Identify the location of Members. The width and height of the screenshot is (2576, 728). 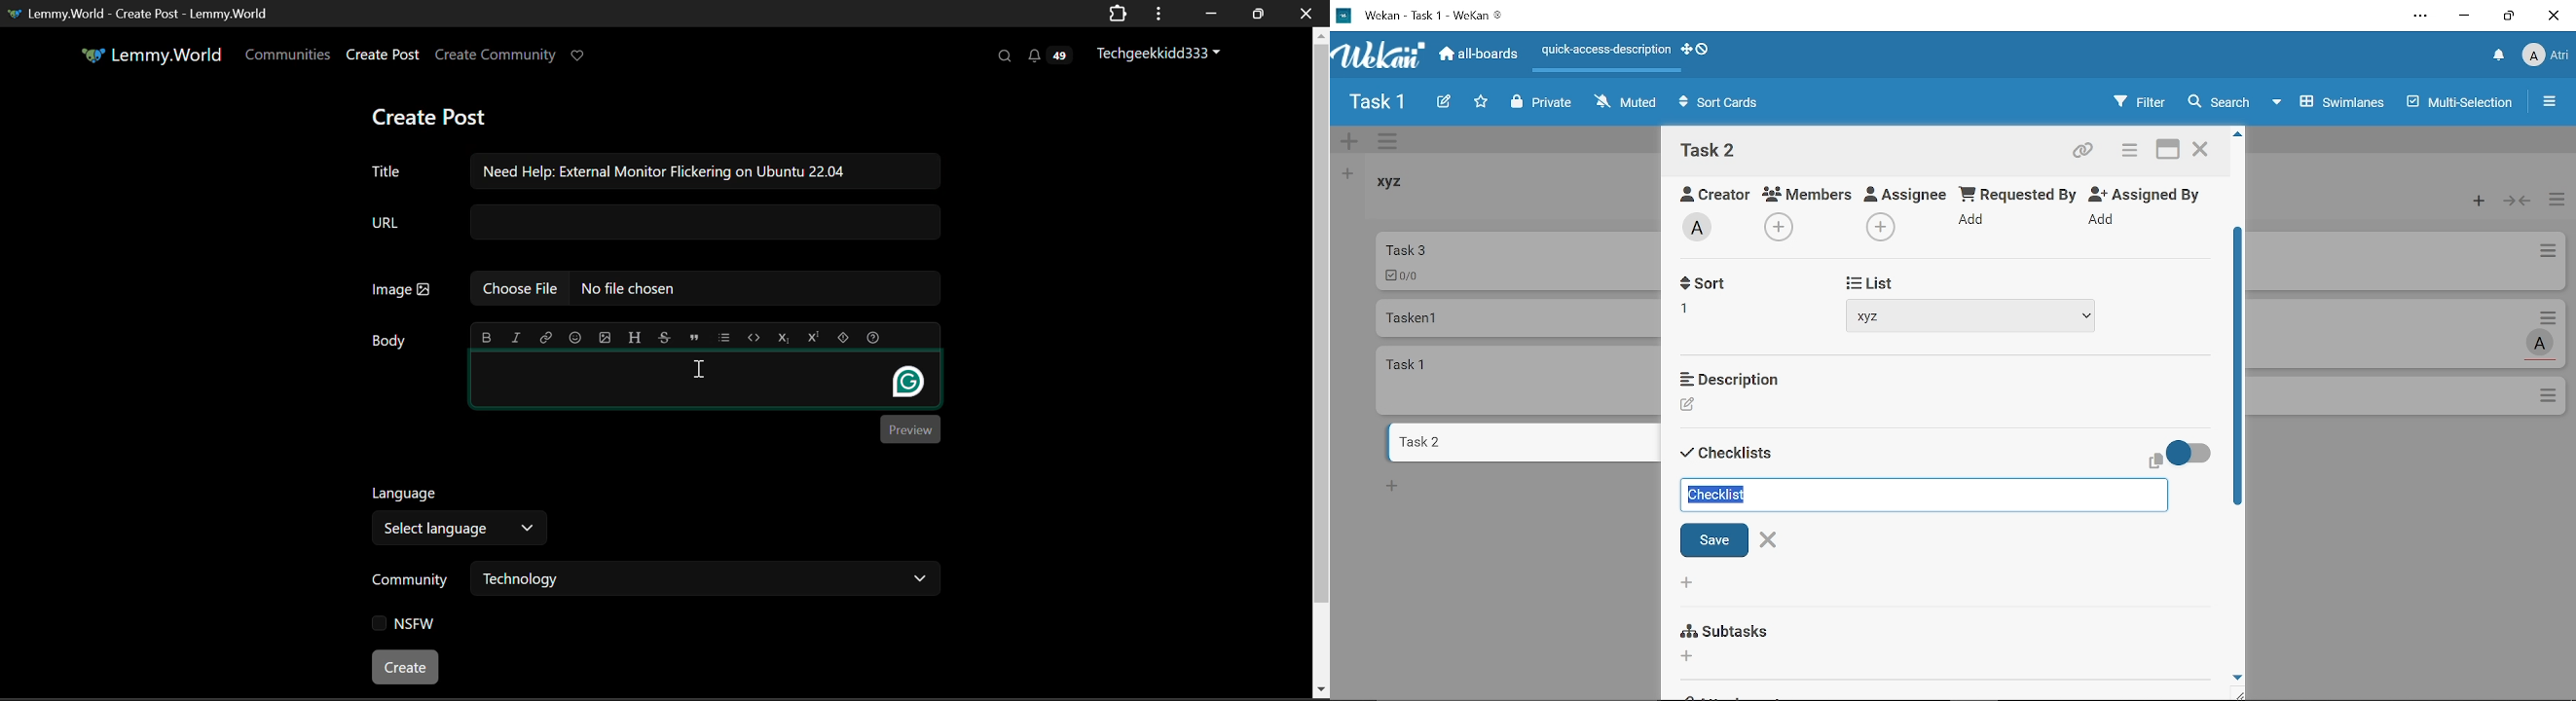
(1808, 193).